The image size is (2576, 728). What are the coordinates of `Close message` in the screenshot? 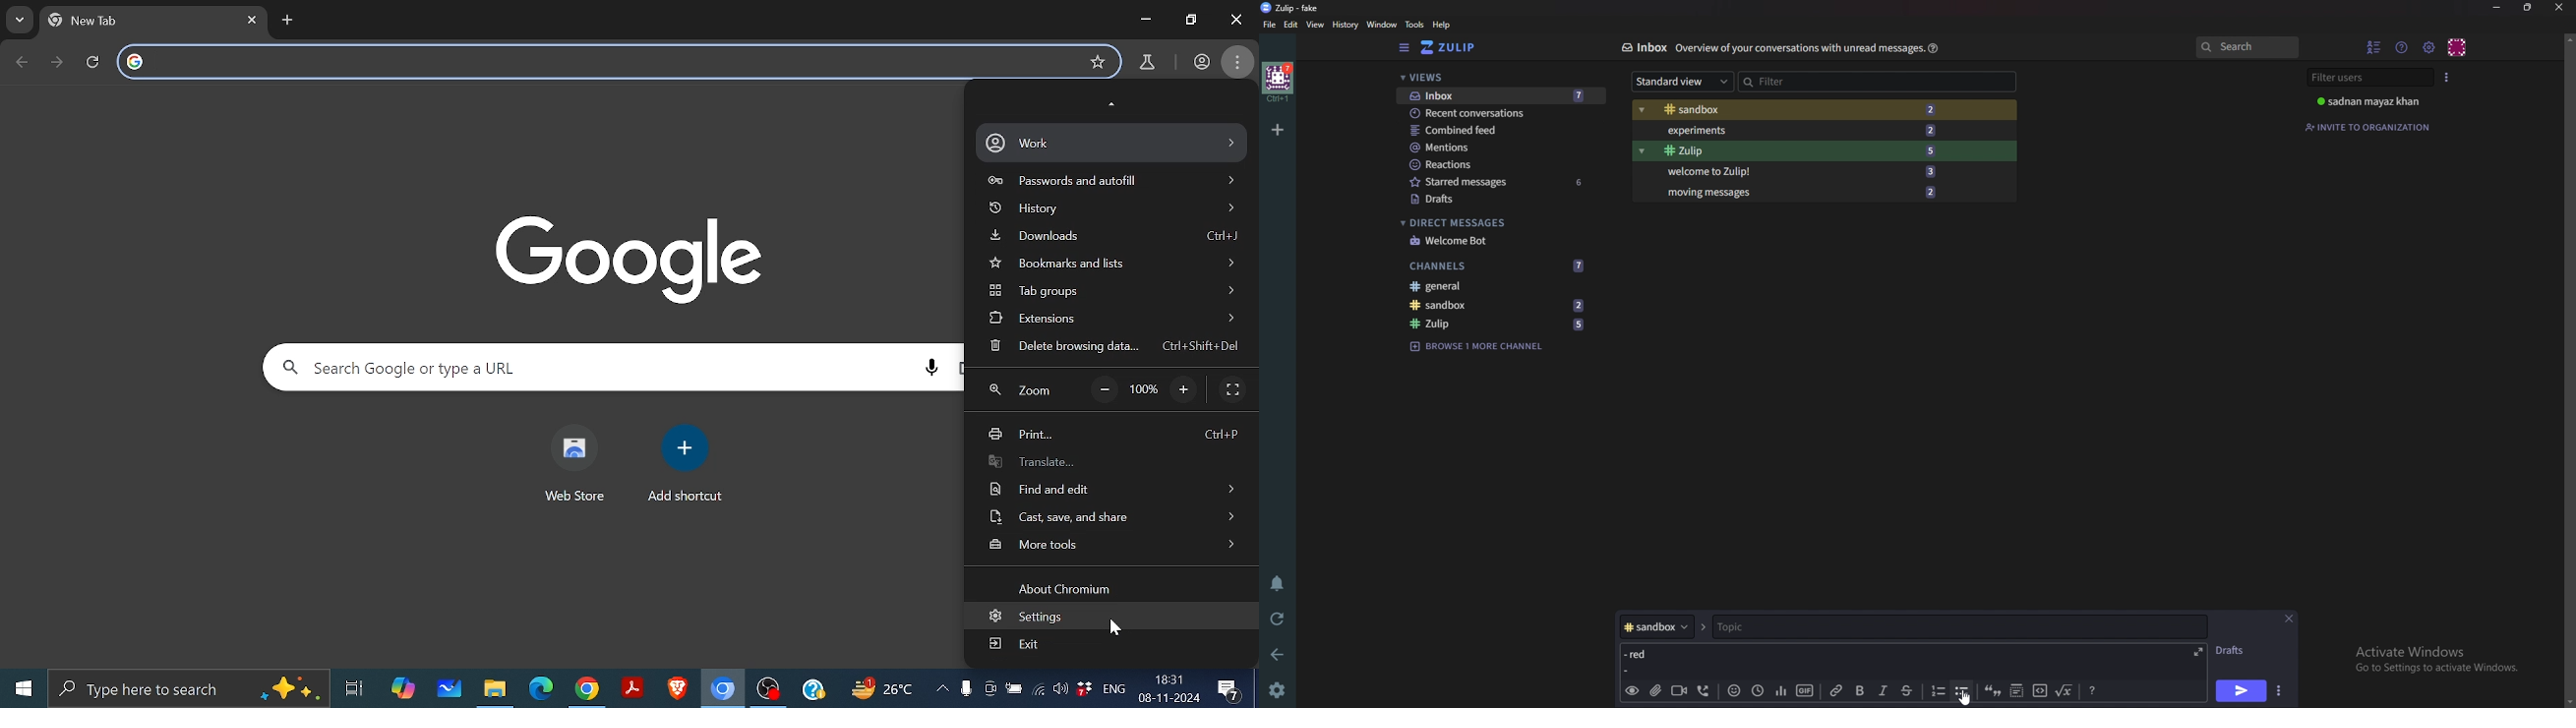 It's located at (2288, 619).